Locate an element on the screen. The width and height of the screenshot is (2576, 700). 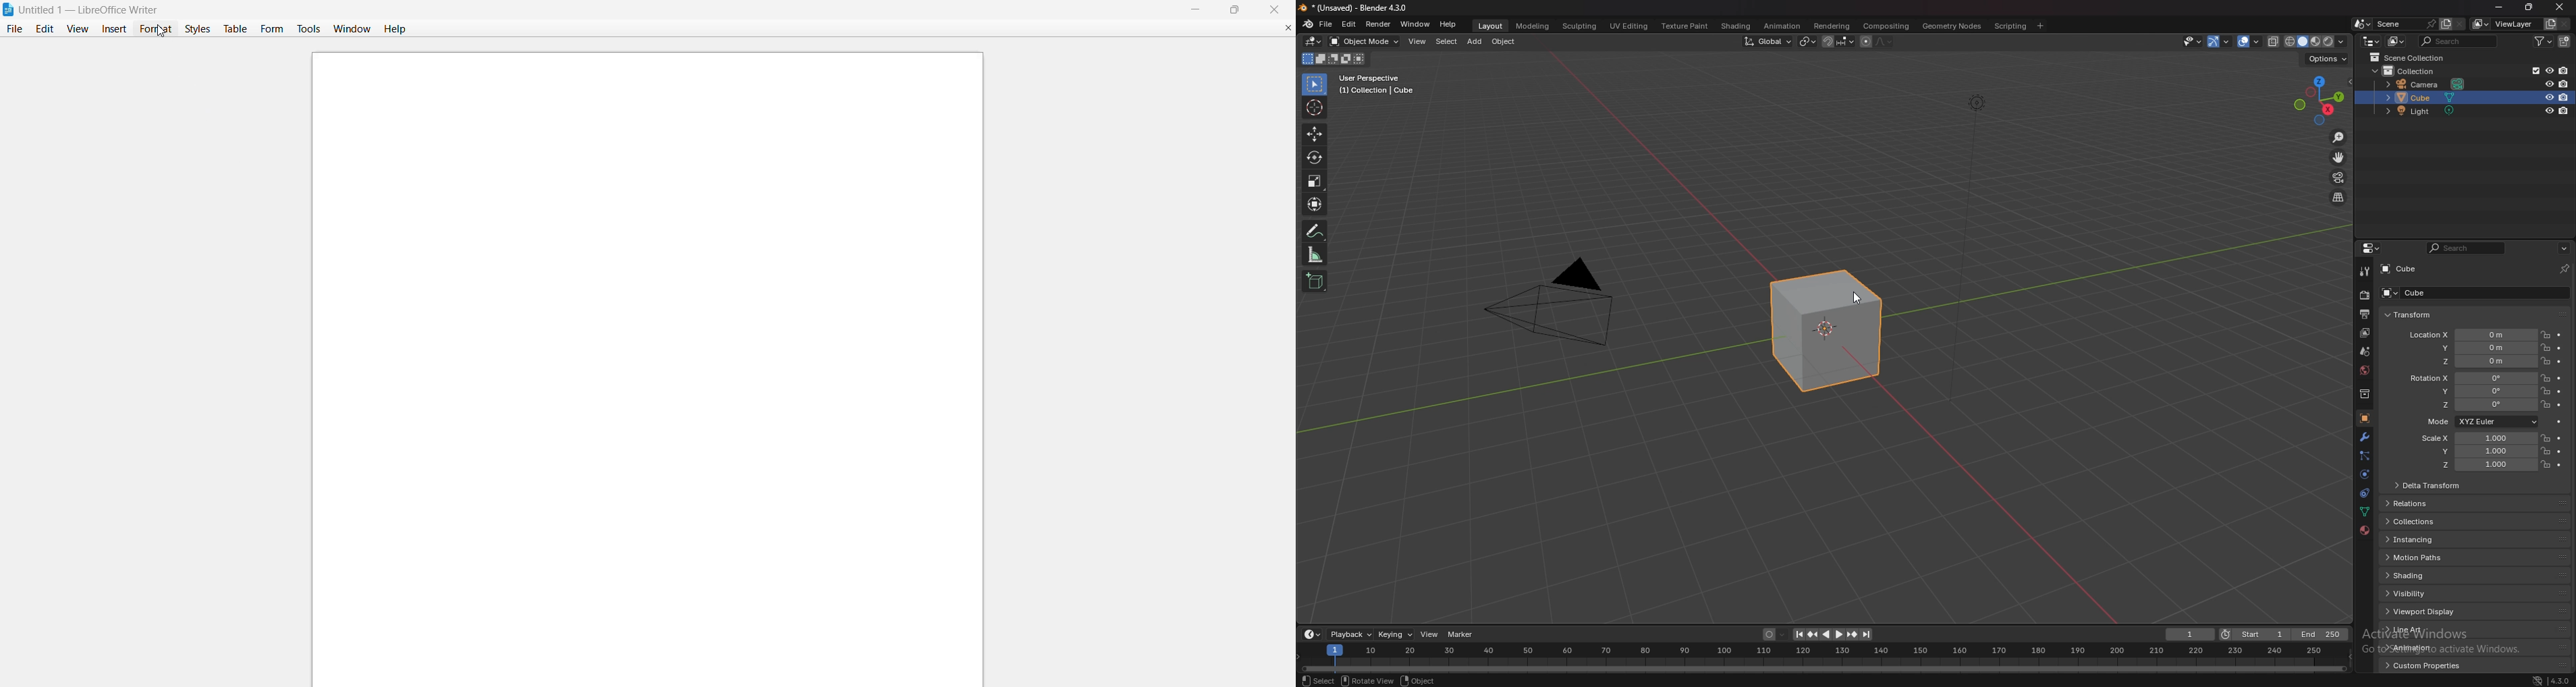
status bar is located at coordinates (1419, 680).